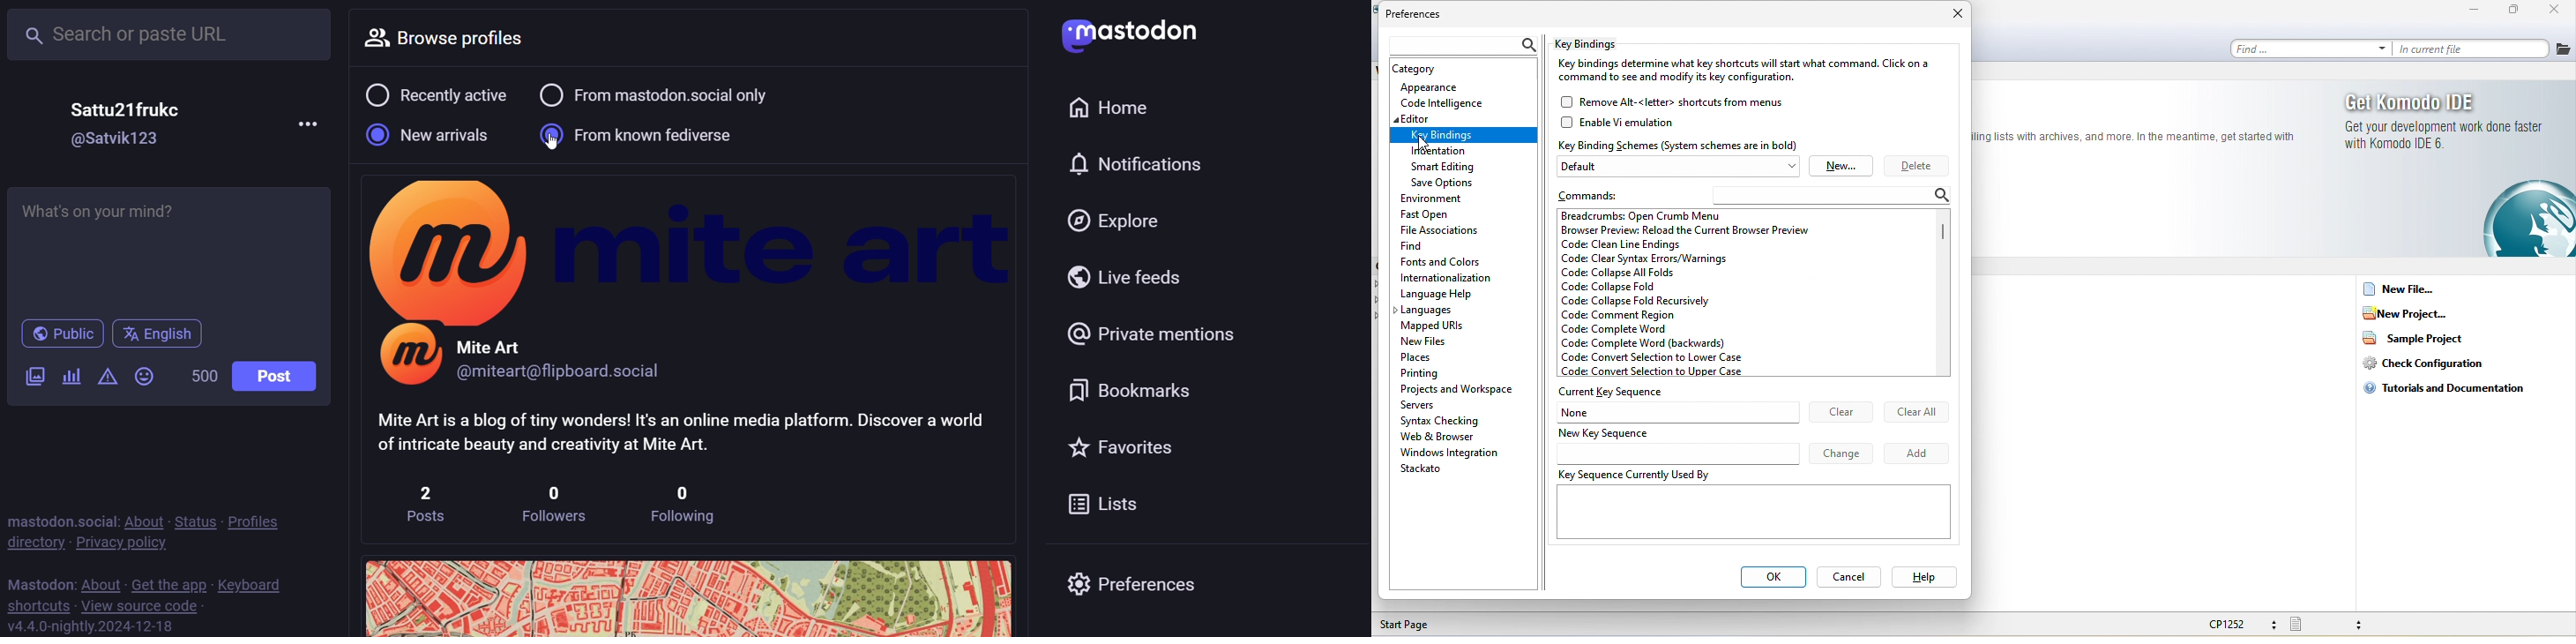 Image resolution: width=2576 pixels, height=644 pixels. I want to click on browse profiles, so click(463, 38).